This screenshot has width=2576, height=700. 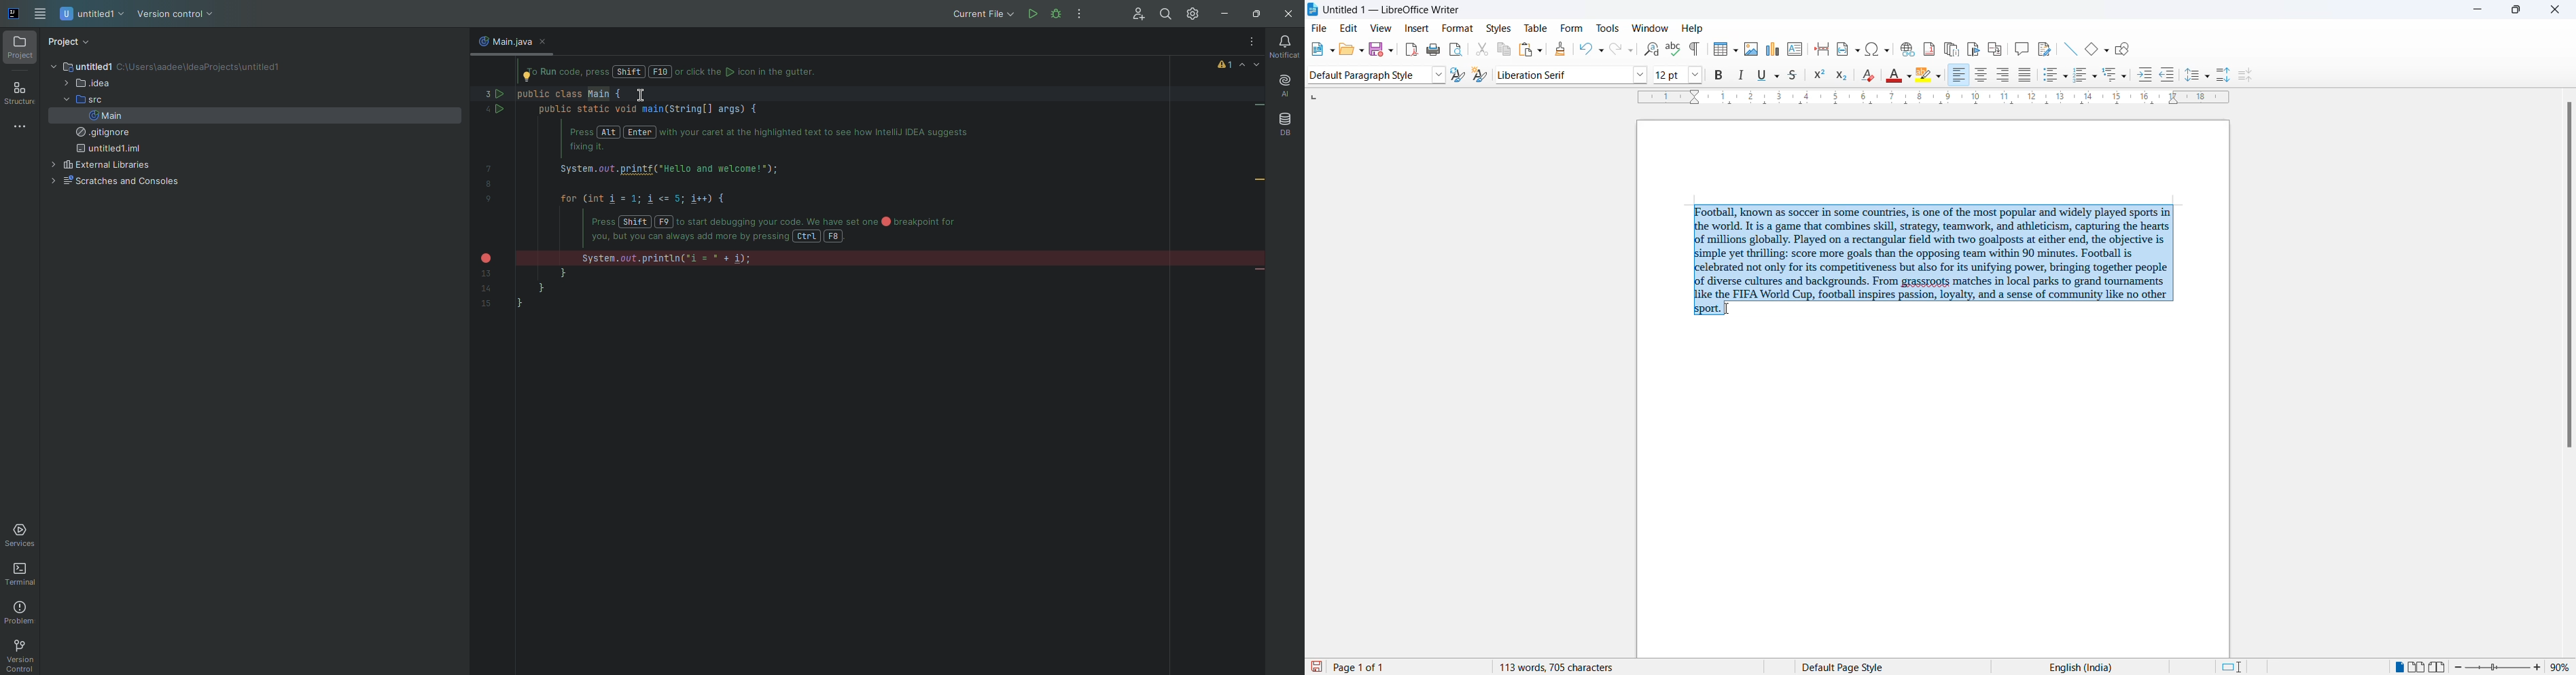 I want to click on create new style from selections, so click(x=1480, y=75).